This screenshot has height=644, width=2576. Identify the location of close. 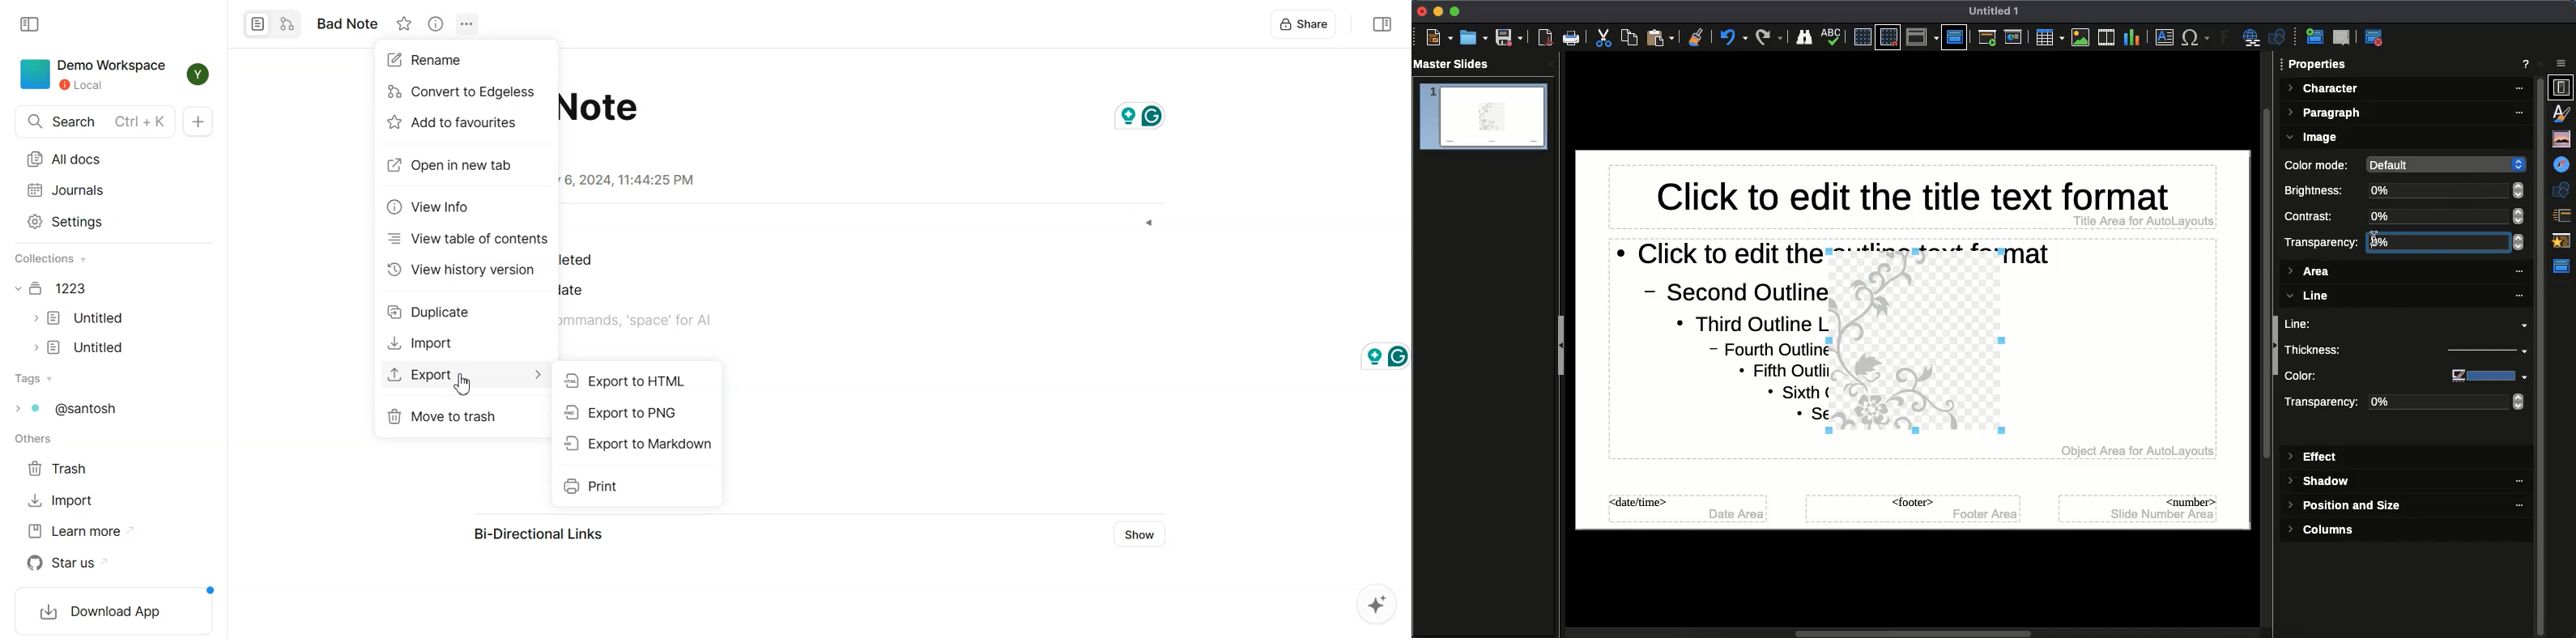
(1551, 64).